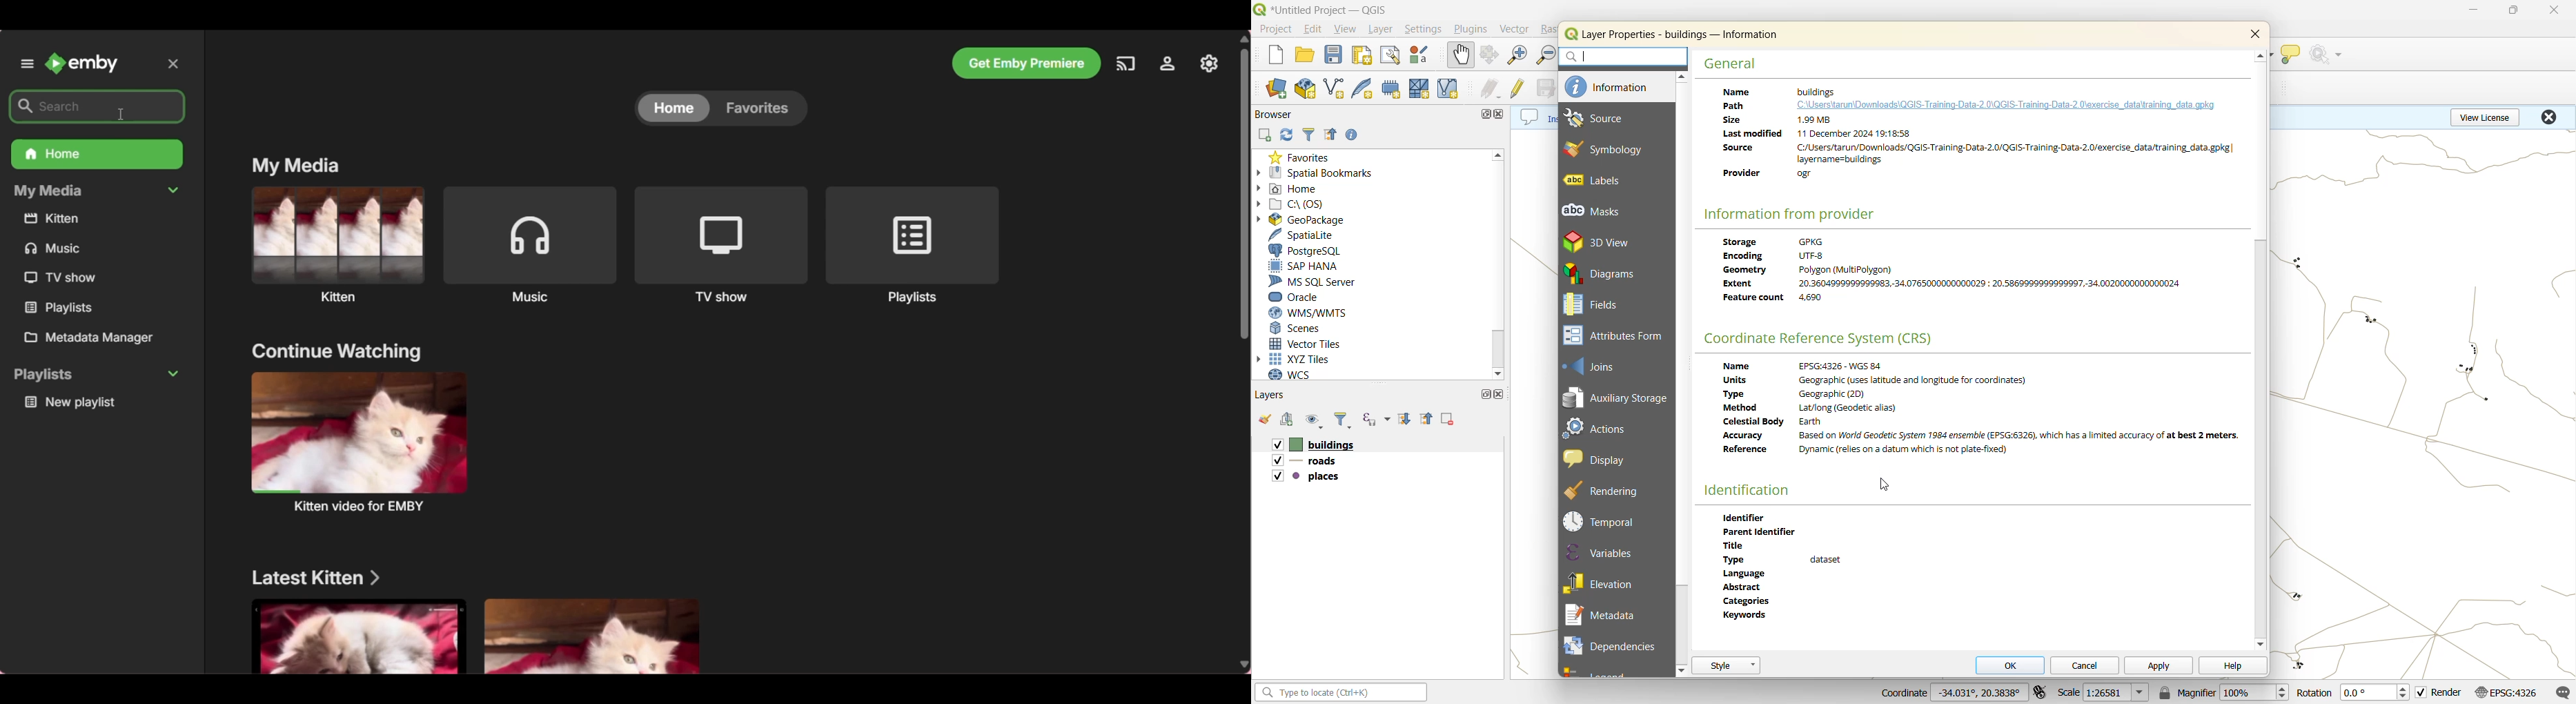 The image size is (2576, 728). What do you see at coordinates (1303, 375) in the screenshot?
I see `wcs` at bounding box center [1303, 375].